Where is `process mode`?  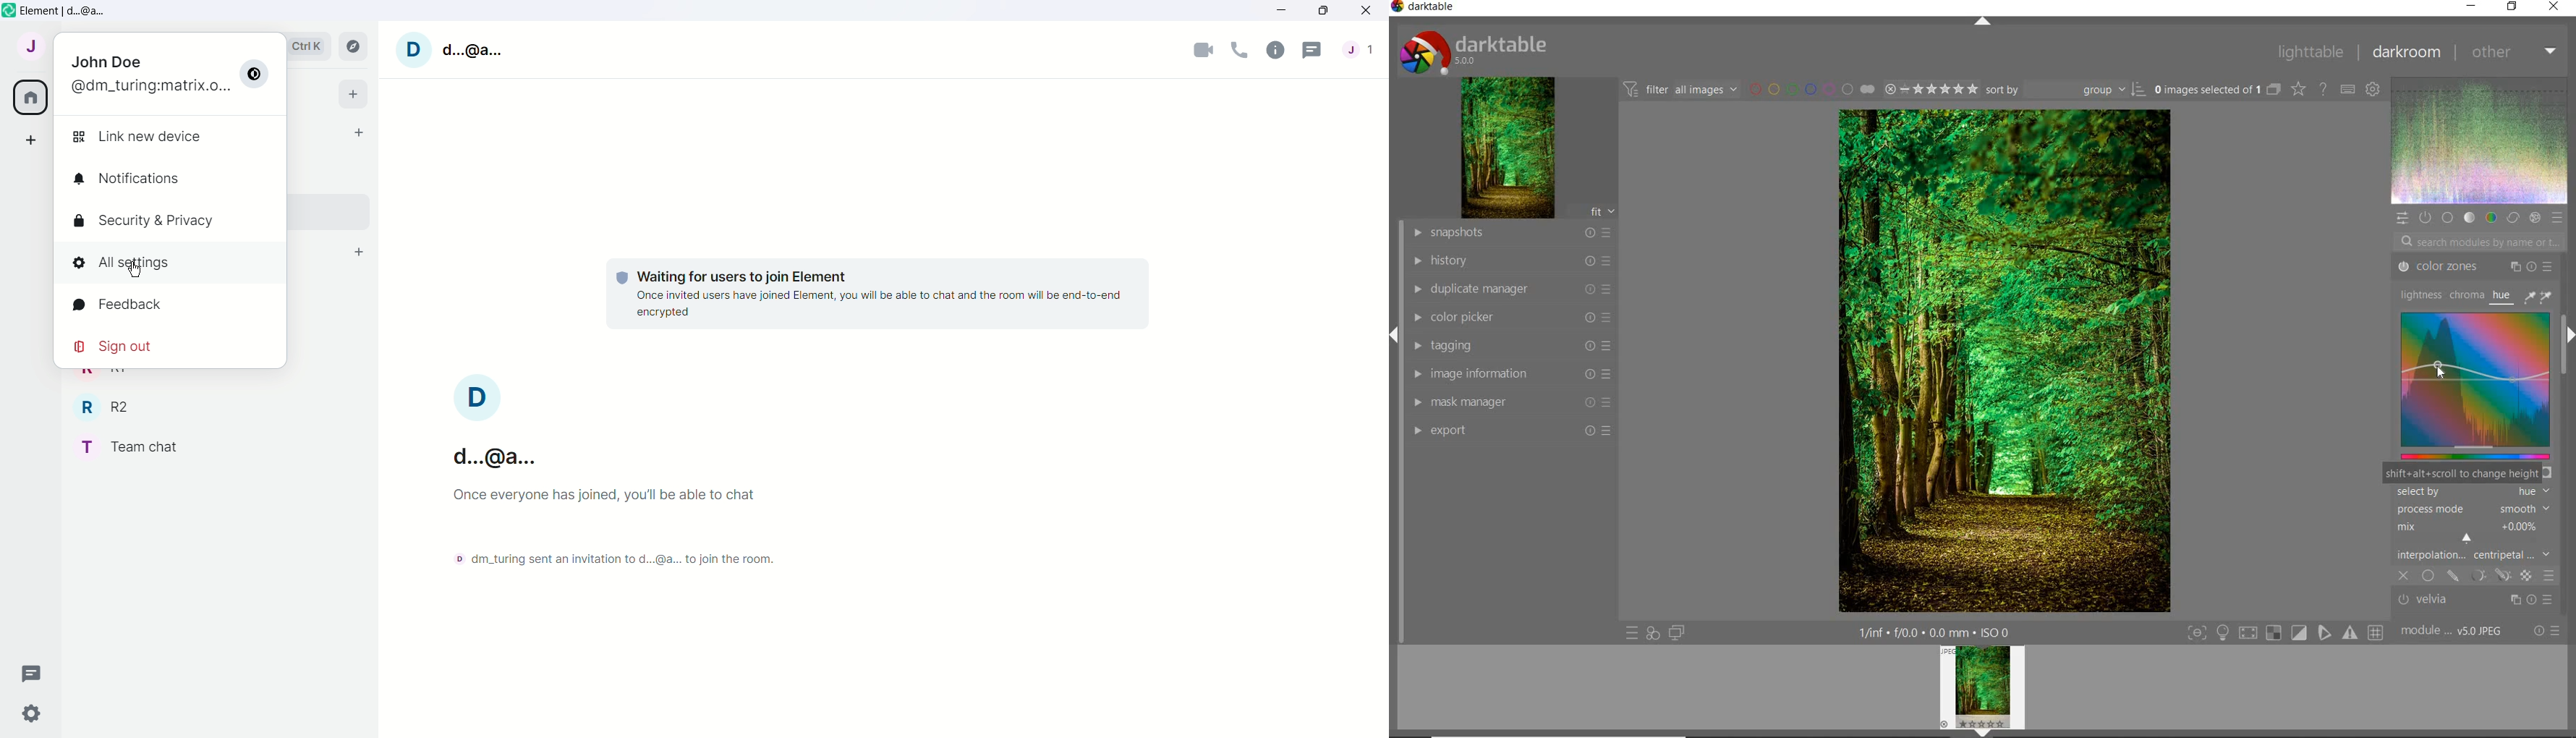
process mode is located at coordinates (2477, 508).